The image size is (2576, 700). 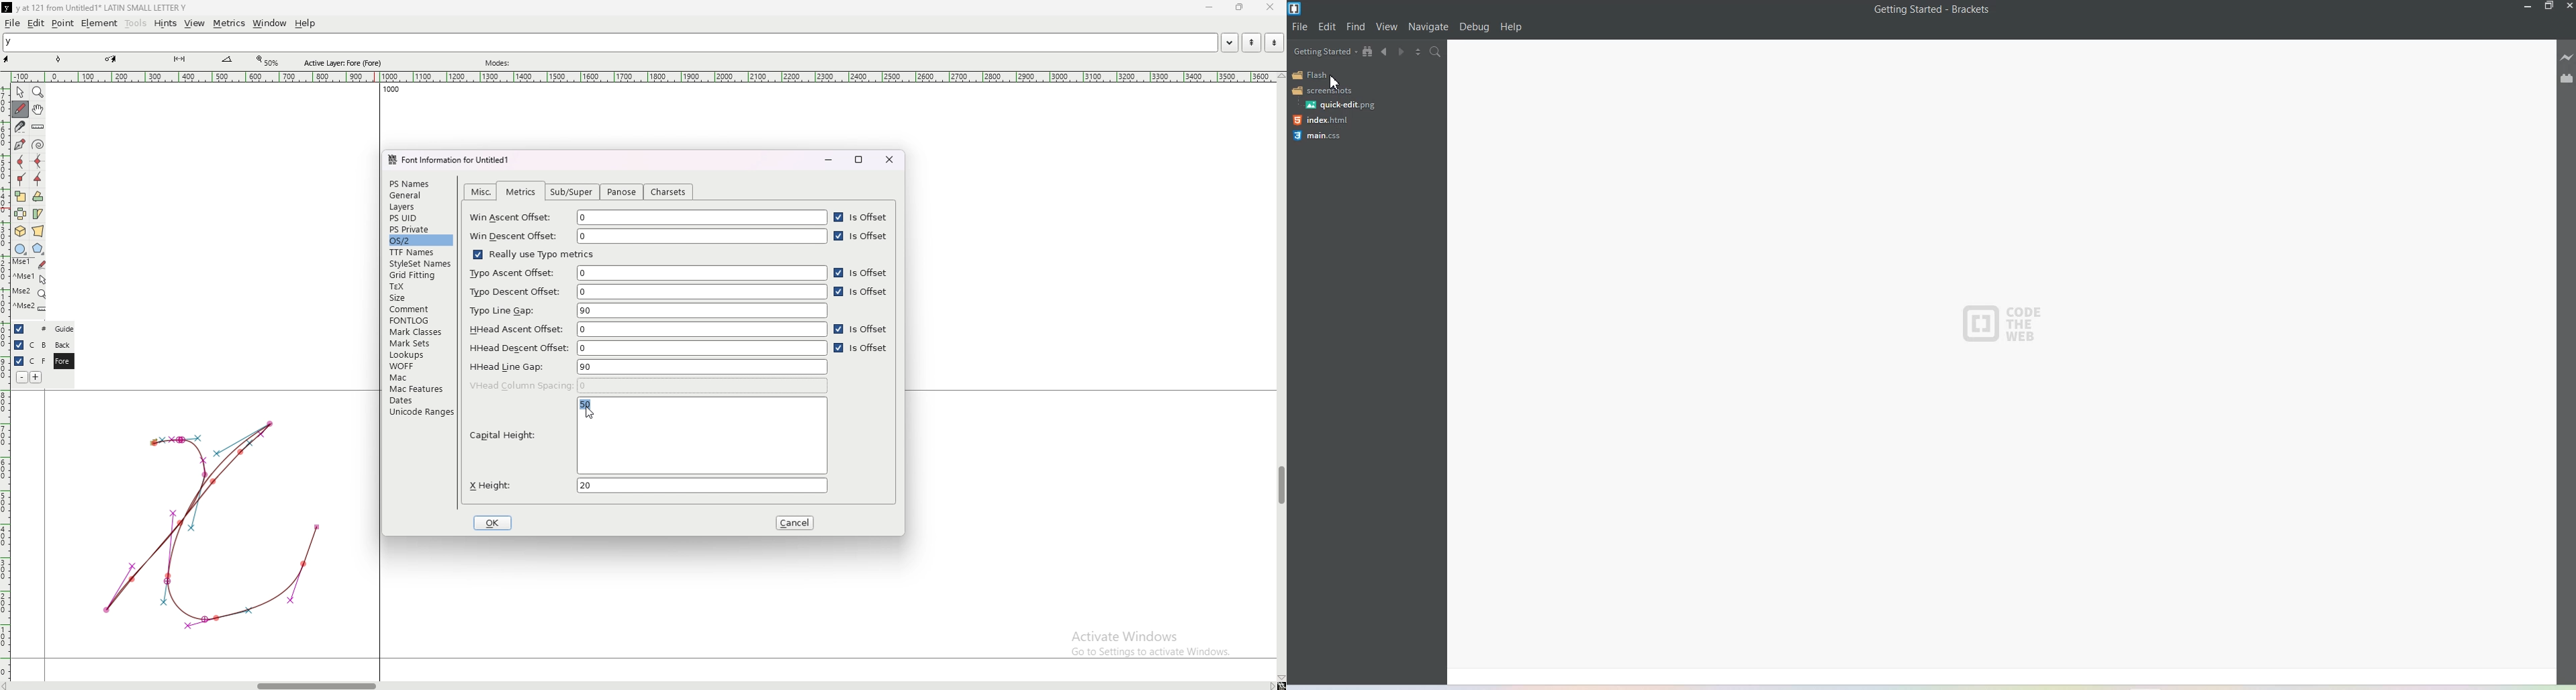 I want to click on really use typo metrics, so click(x=532, y=254).